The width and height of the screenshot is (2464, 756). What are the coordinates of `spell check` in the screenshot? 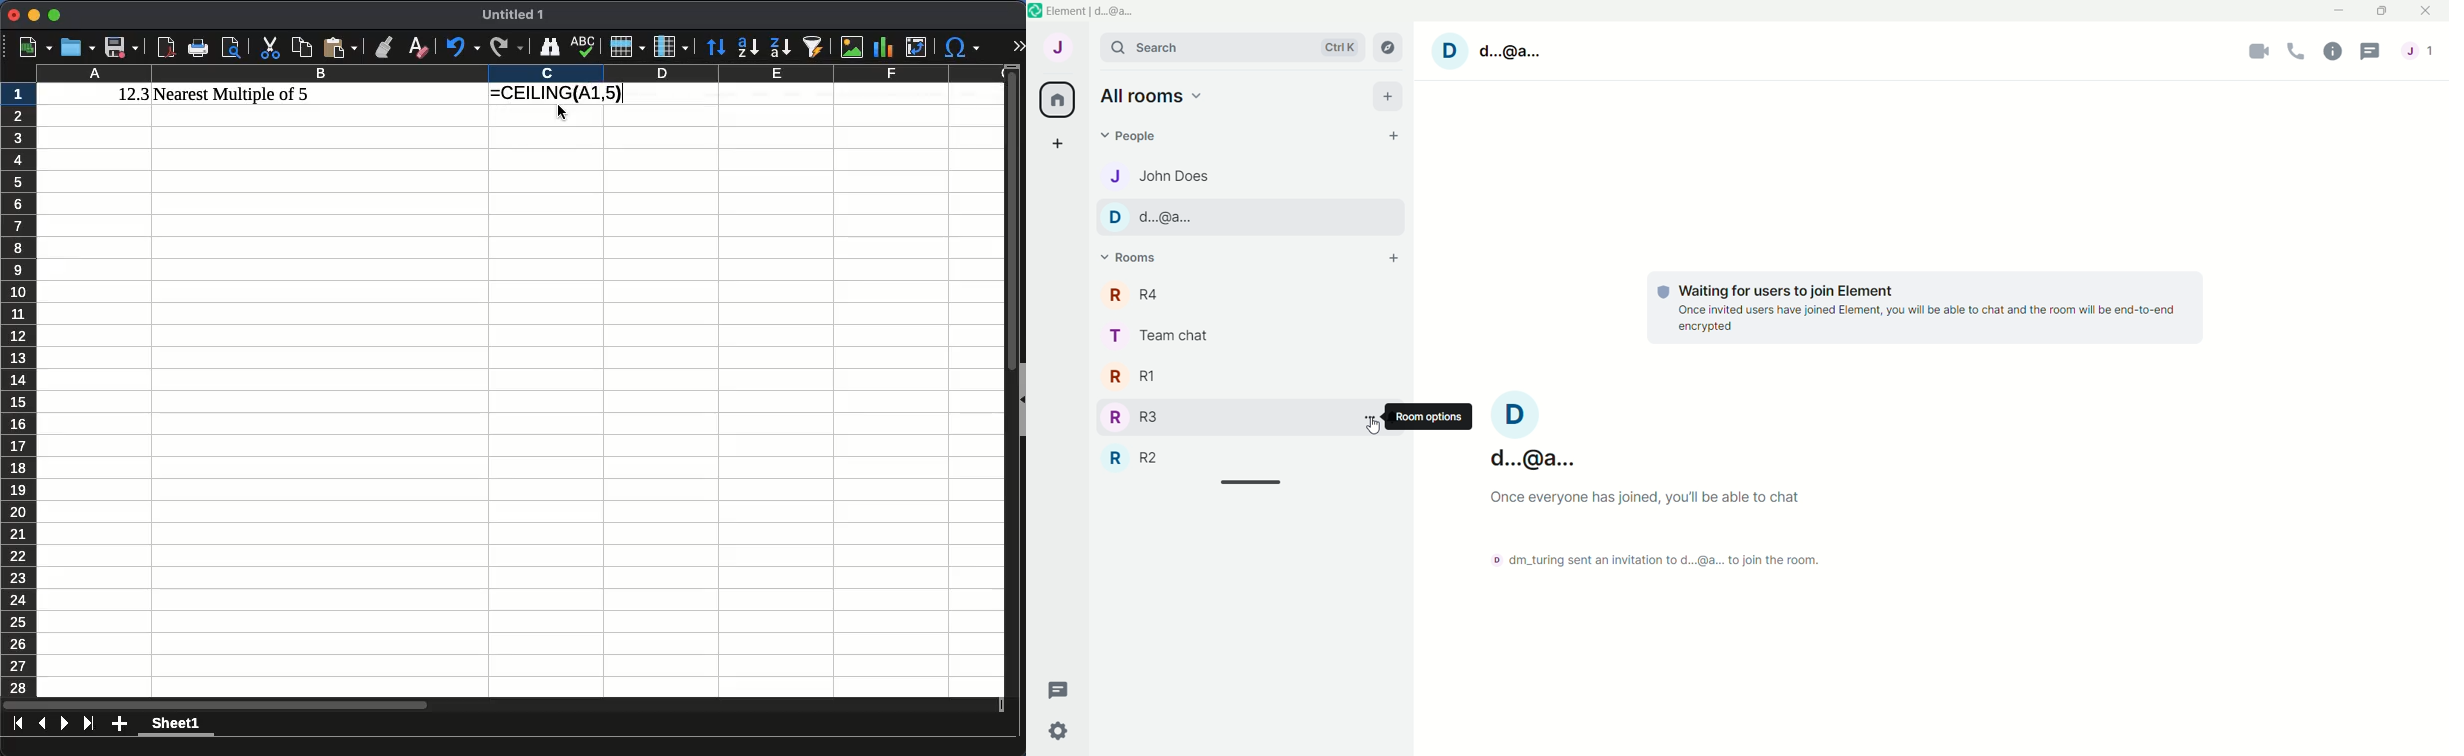 It's located at (583, 45).